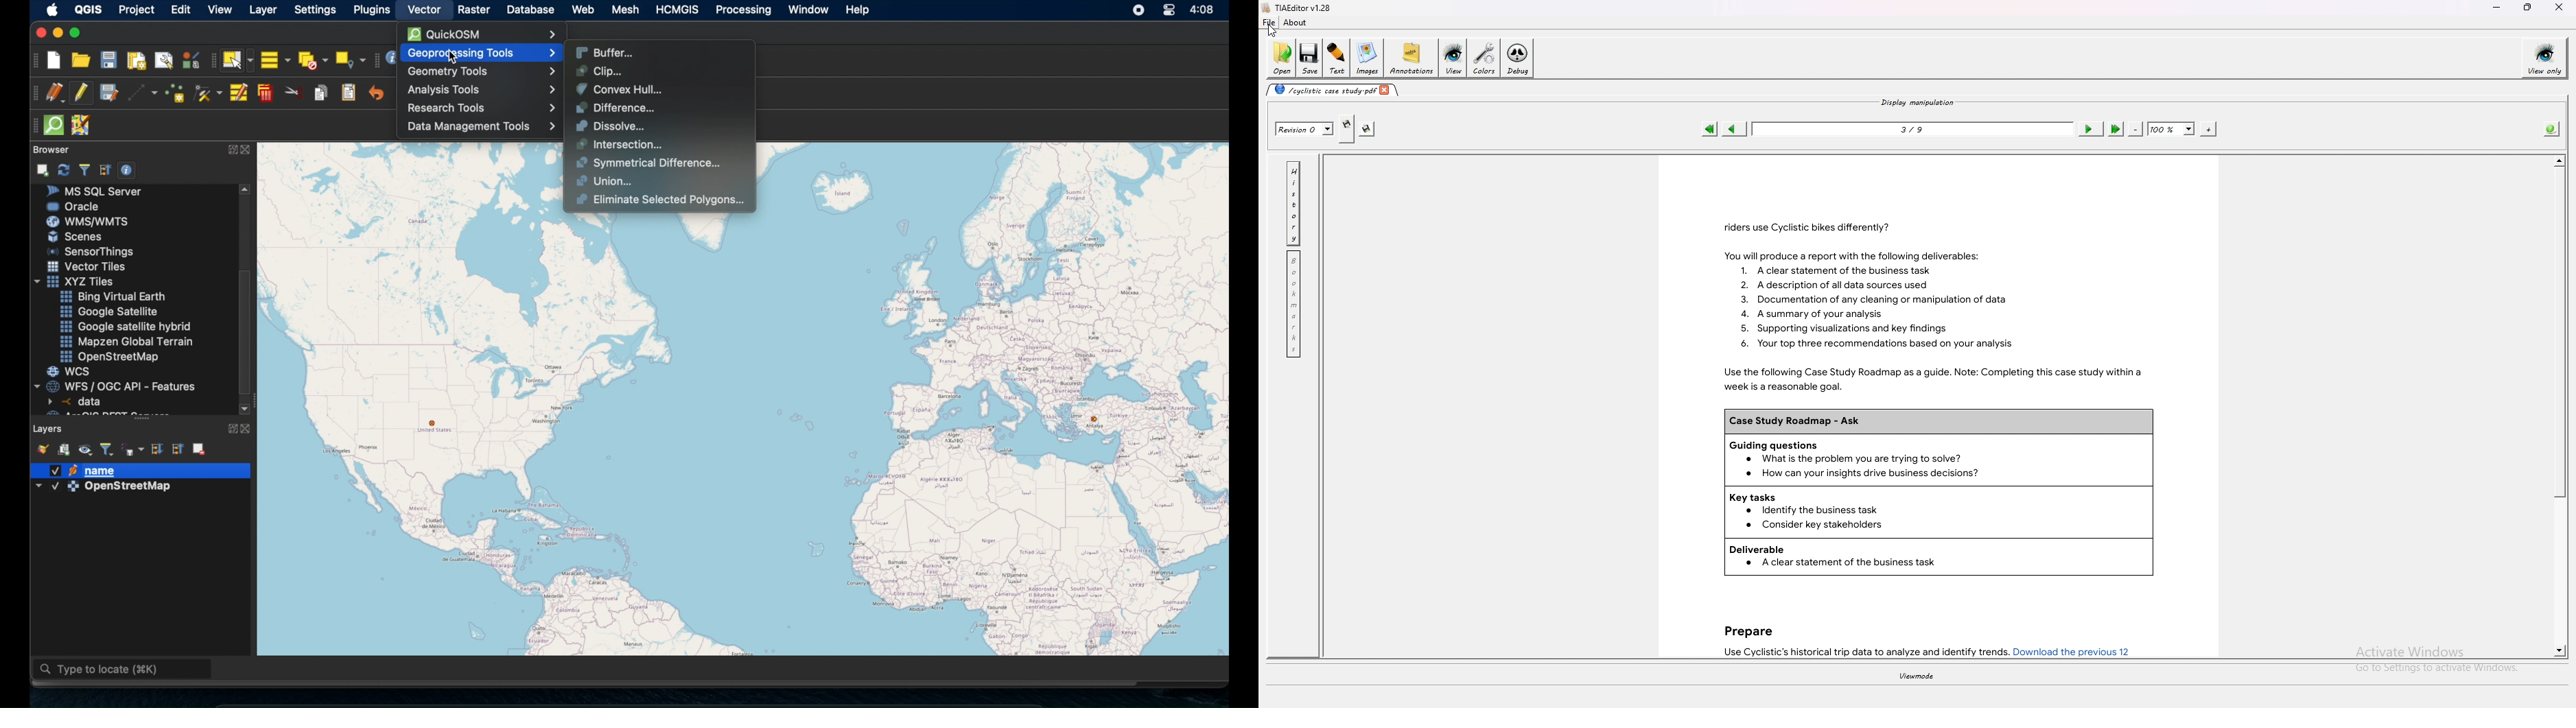  Describe the element at coordinates (34, 60) in the screenshot. I see `project toolbar` at that location.